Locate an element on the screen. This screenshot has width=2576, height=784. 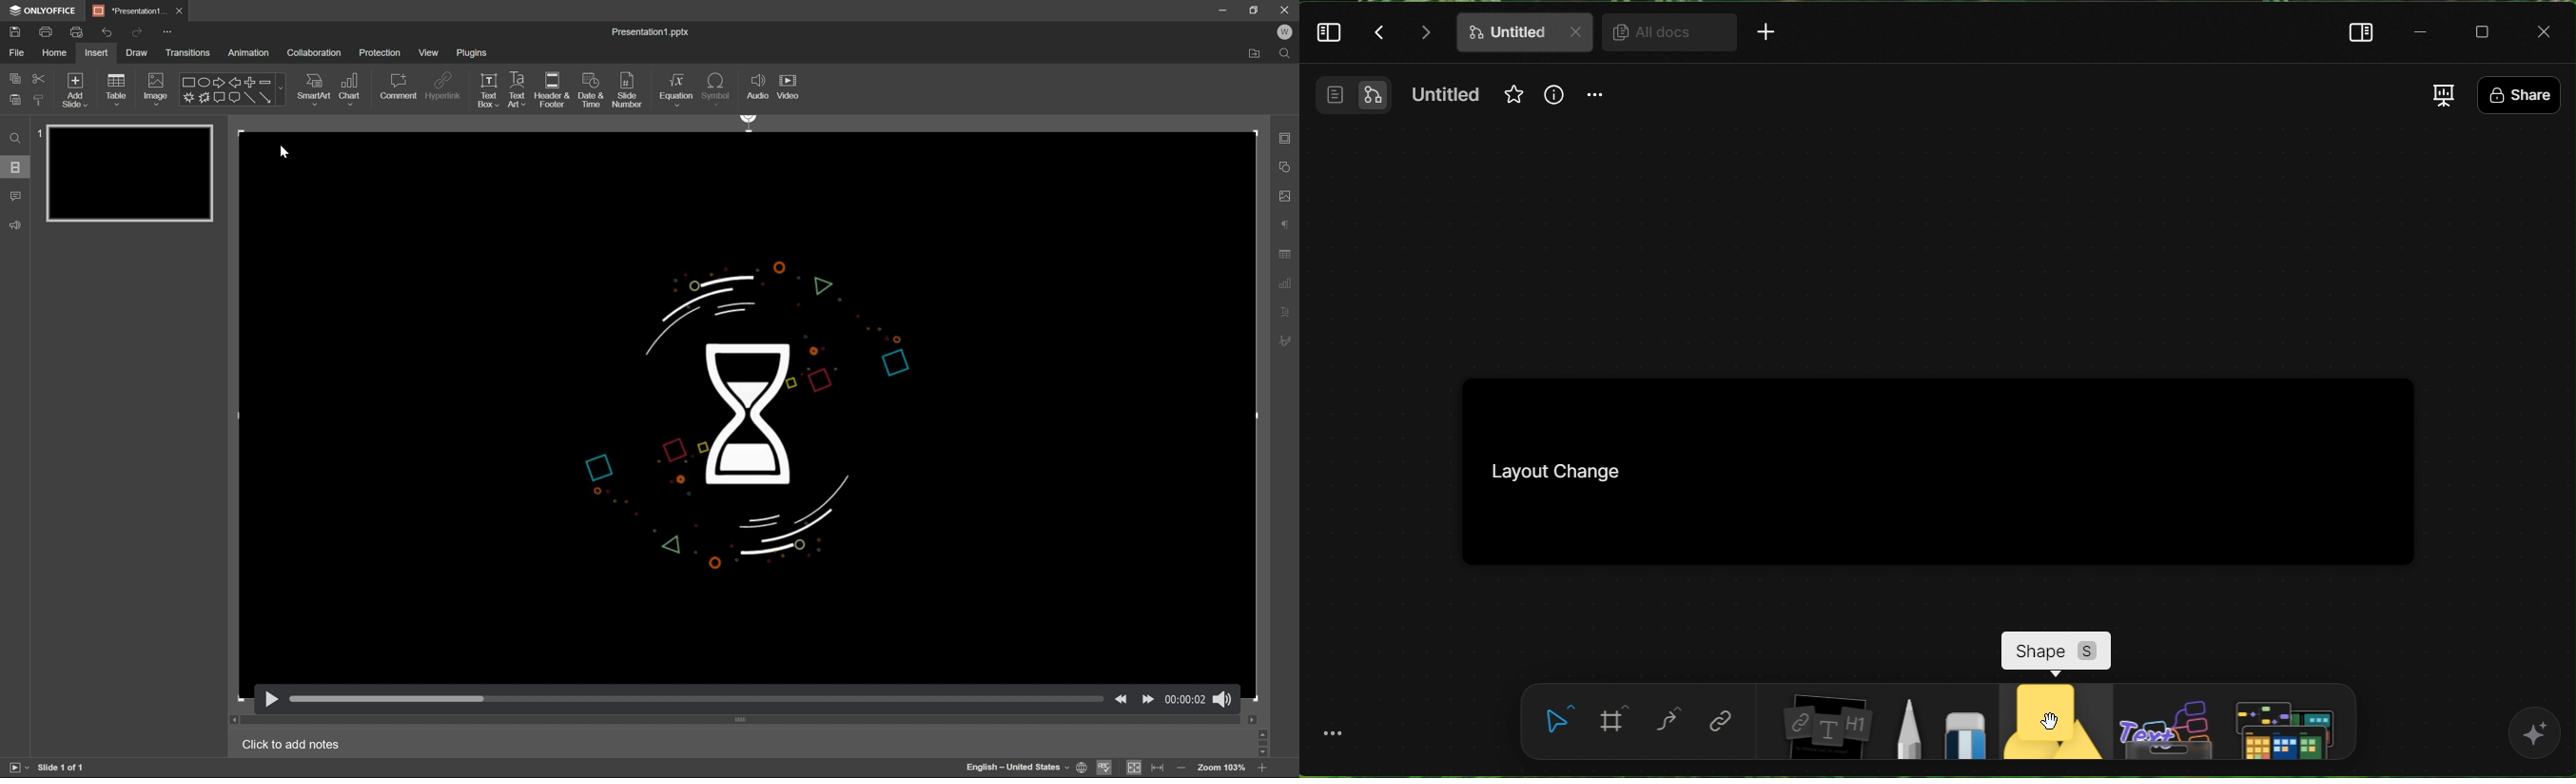
chart settings is located at coordinates (1291, 282).